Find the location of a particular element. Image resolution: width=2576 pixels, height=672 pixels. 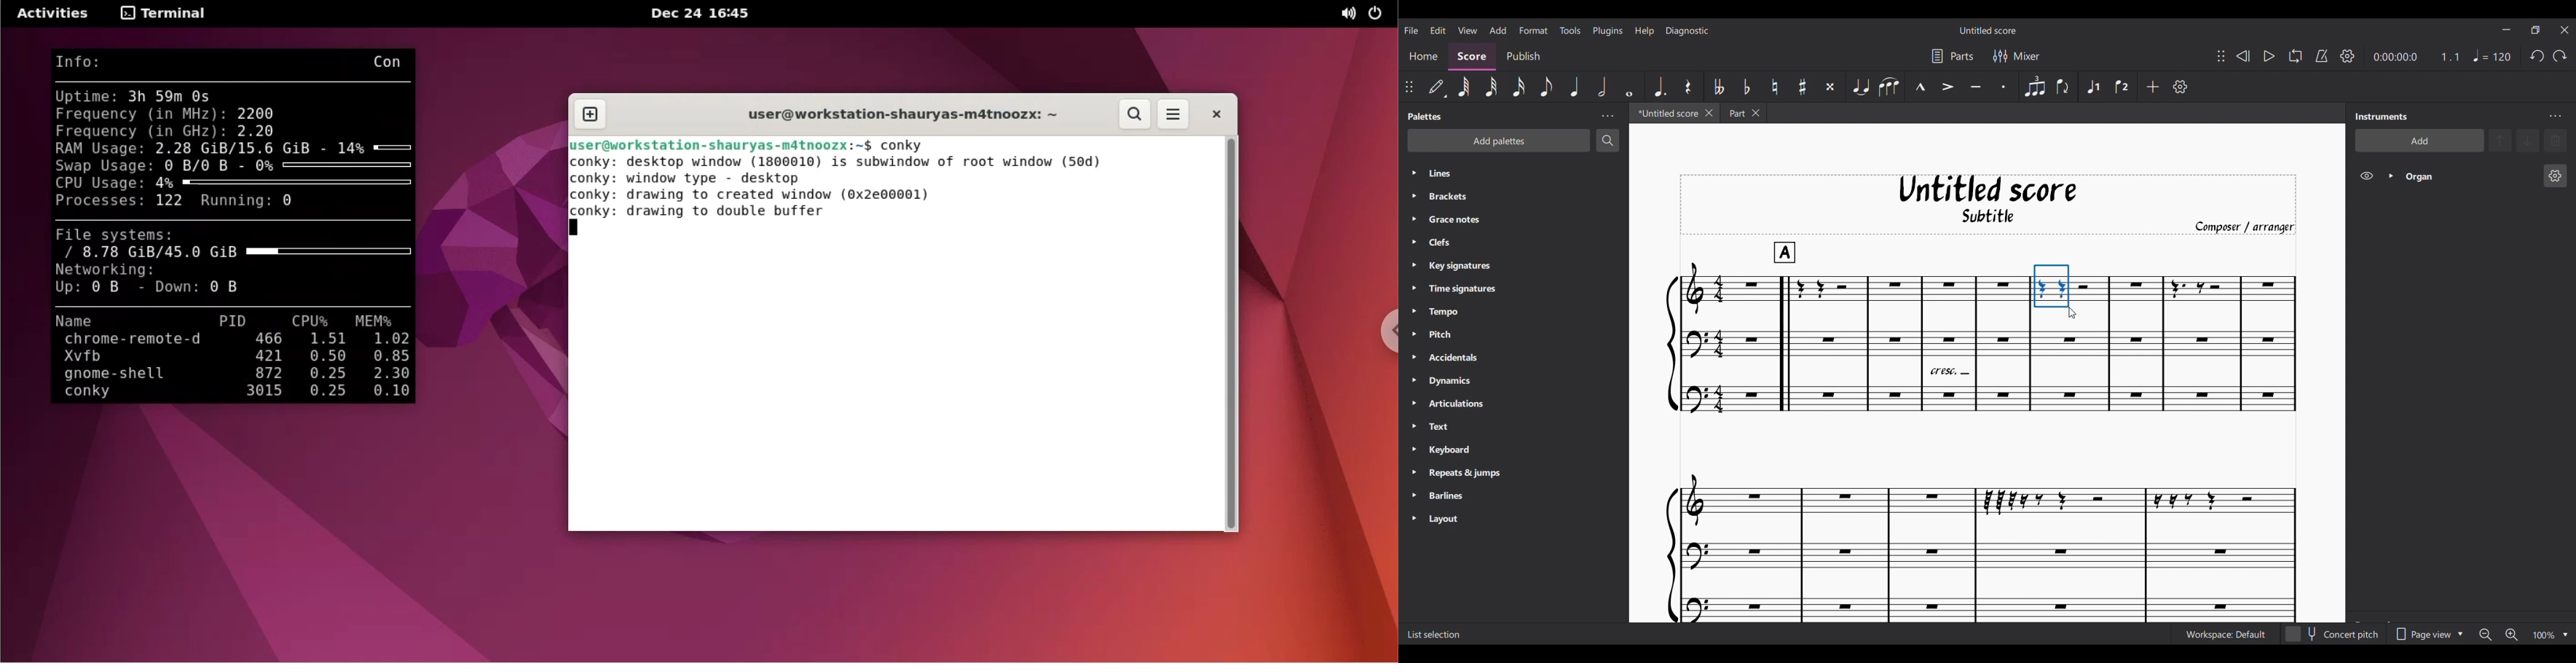

Zoom options is located at coordinates (2566, 635).